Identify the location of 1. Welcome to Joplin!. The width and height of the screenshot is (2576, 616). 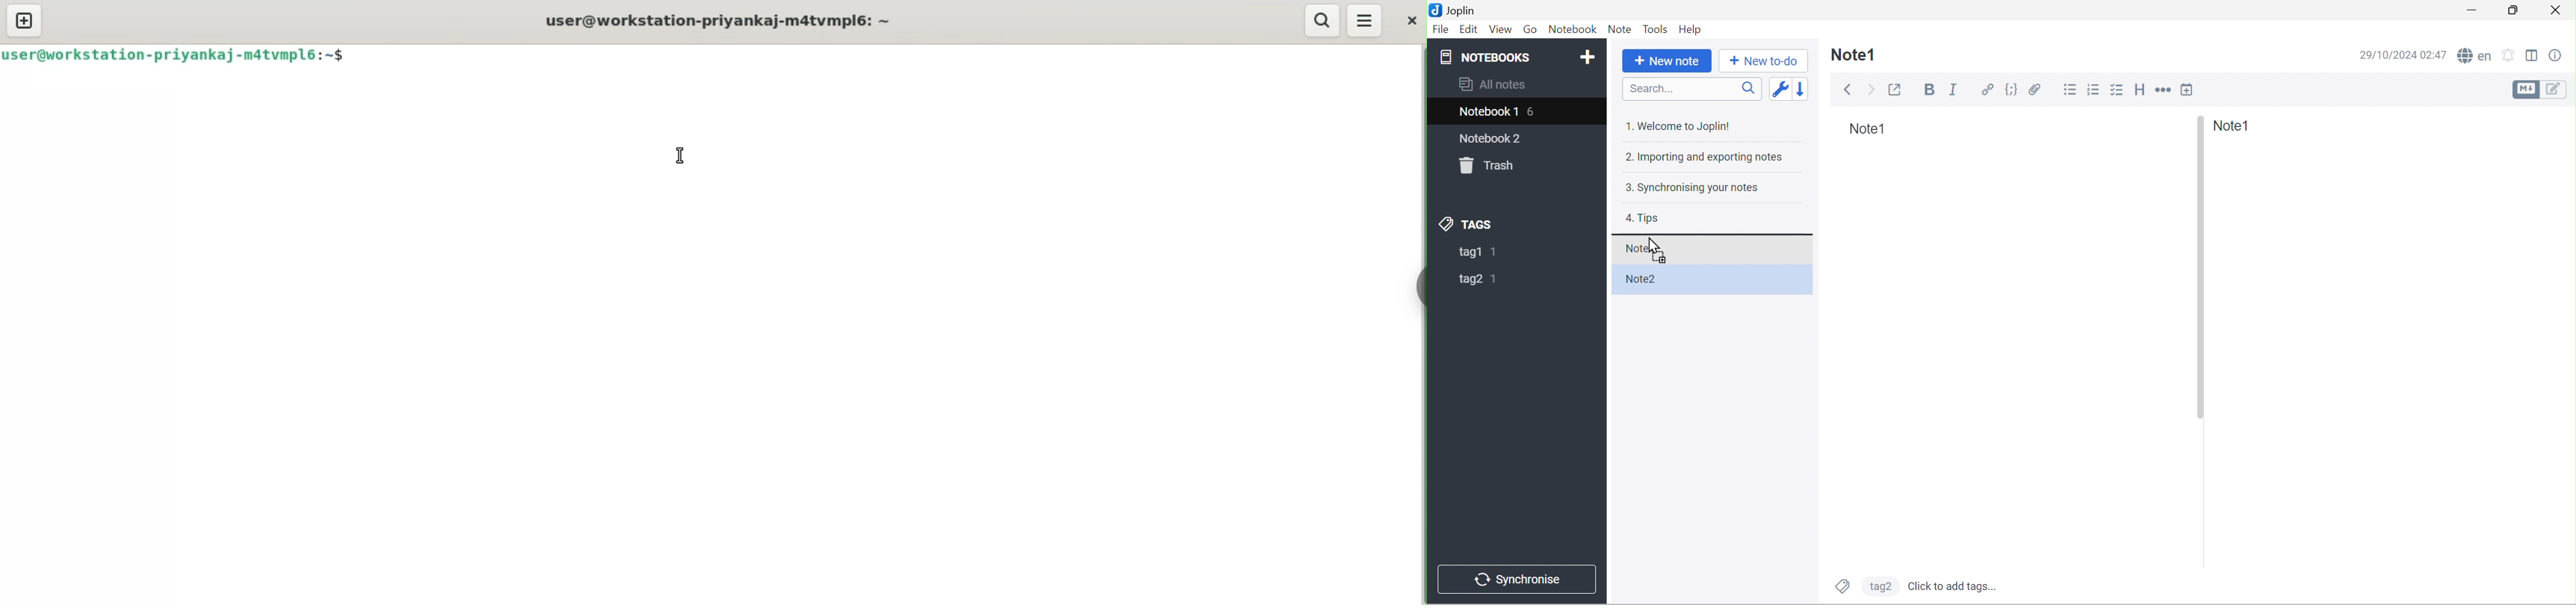
(1677, 125).